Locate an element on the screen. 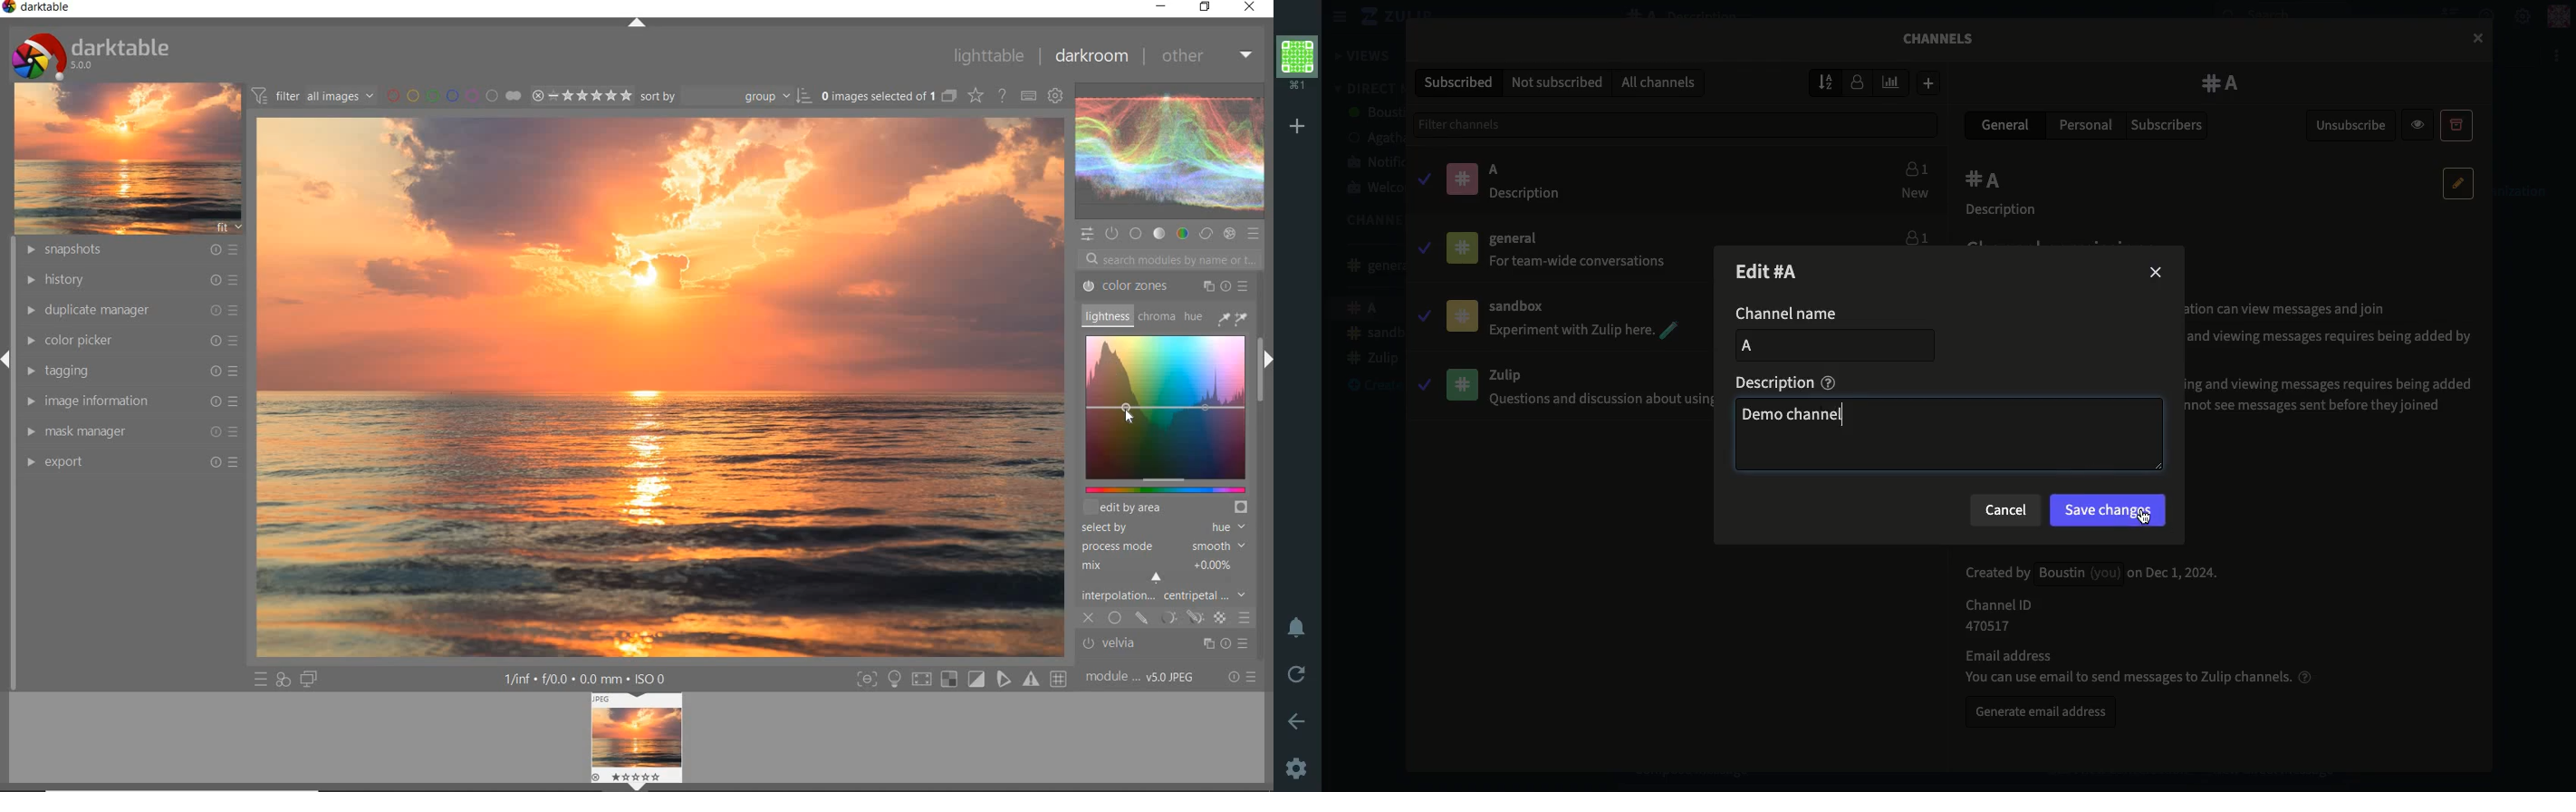 Image resolution: width=2576 pixels, height=812 pixels. INTERPOLATION is located at coordinates (1168, 580).